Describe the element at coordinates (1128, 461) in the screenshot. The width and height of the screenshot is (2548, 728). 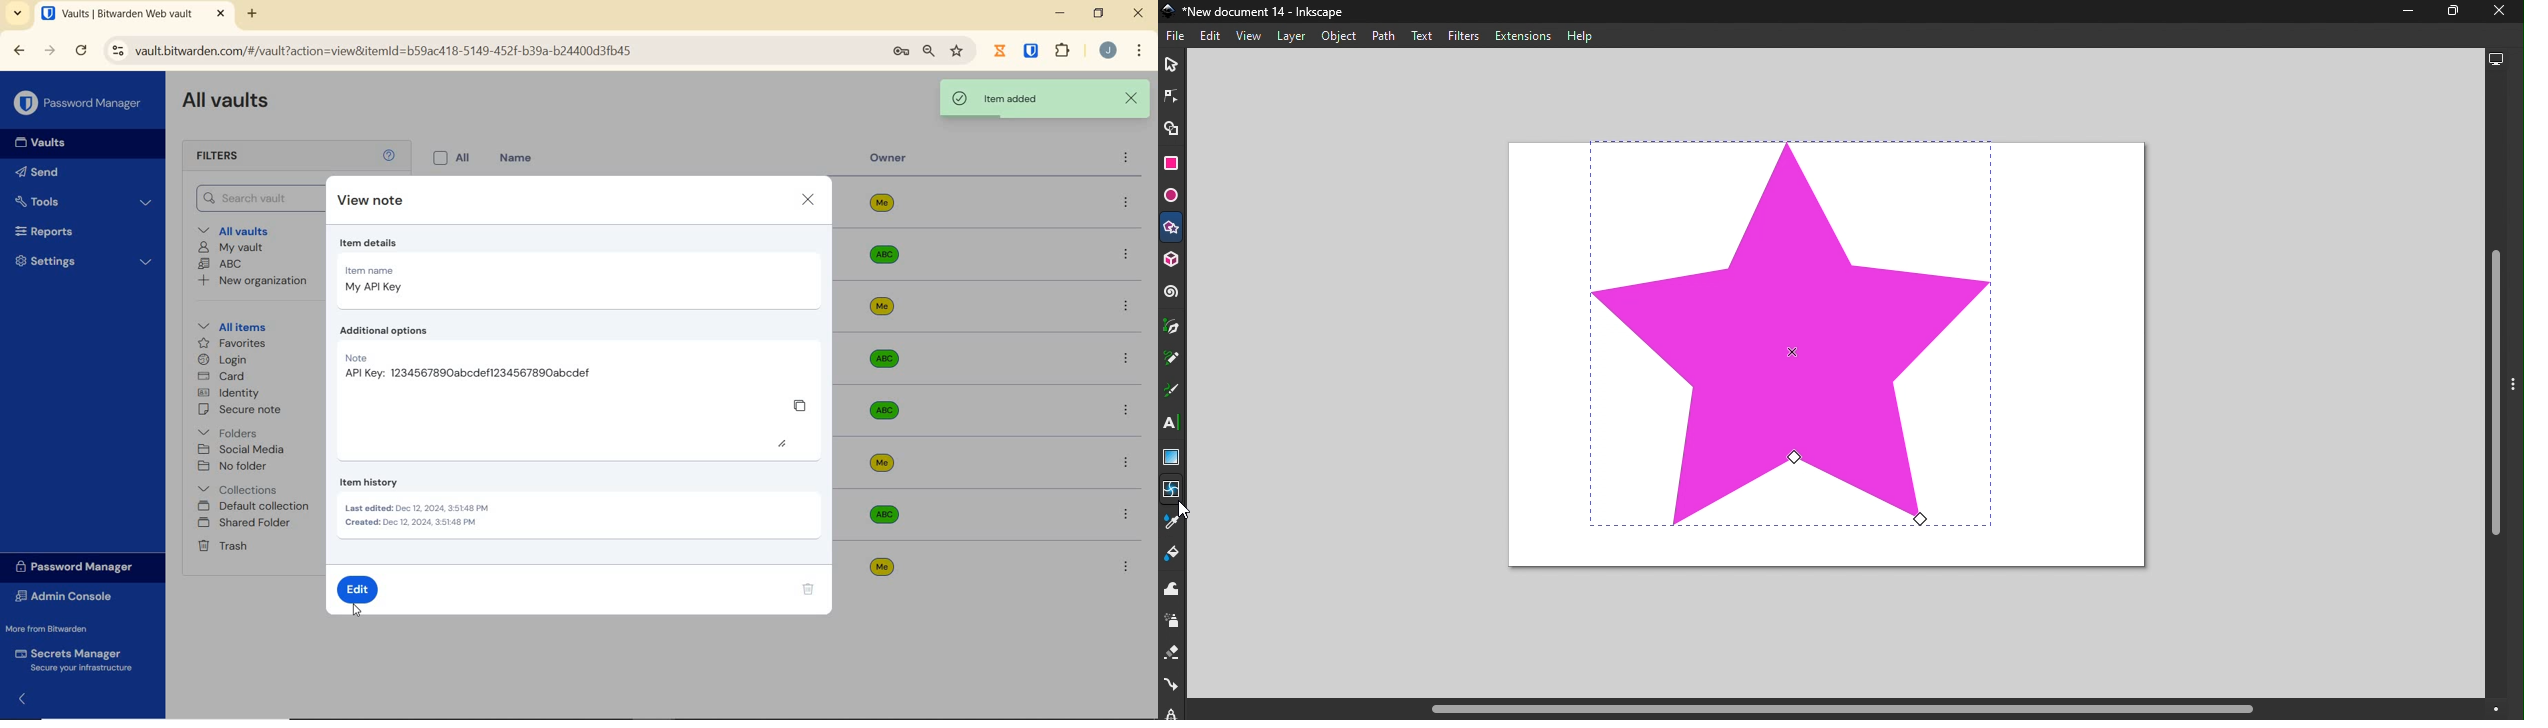
I see `more options` at that location.